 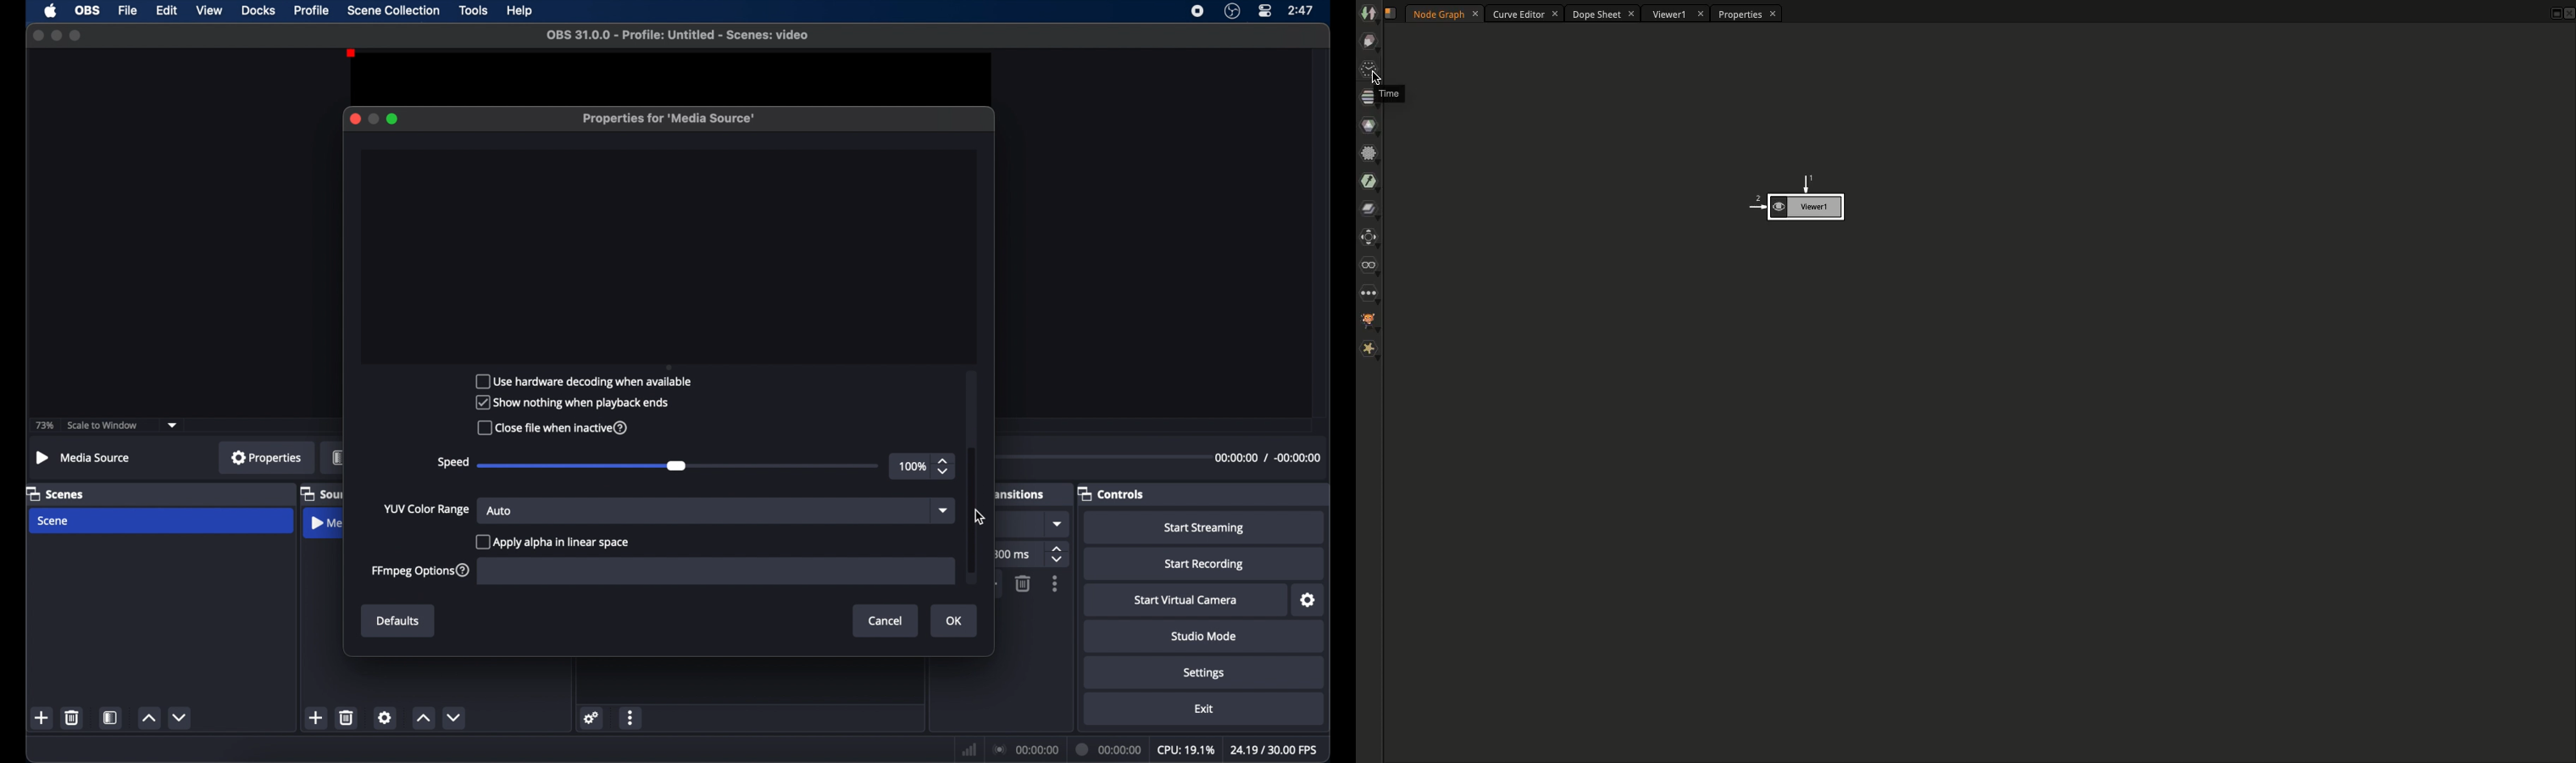 What do you see at coordinates (148, 718) in the screenshot?
I see `increment button` at bounding box center [148, 718].